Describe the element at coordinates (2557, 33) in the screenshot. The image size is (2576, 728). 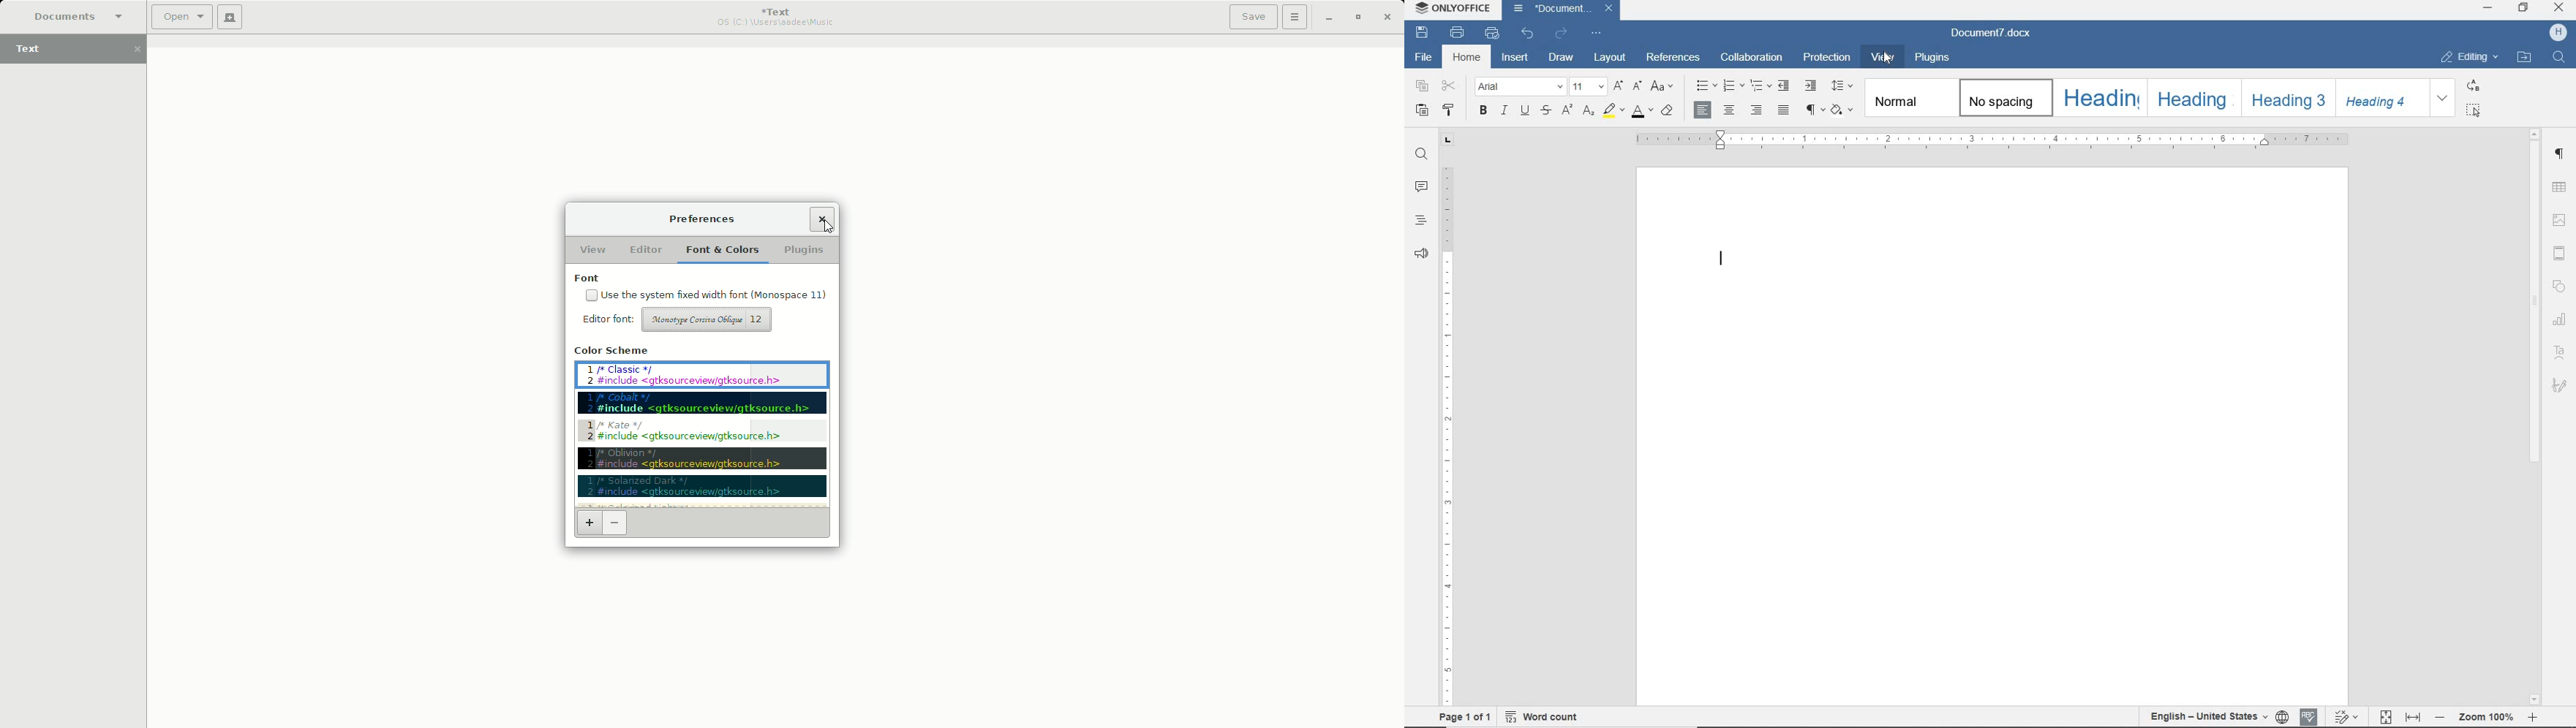
I see `HP` at that location.